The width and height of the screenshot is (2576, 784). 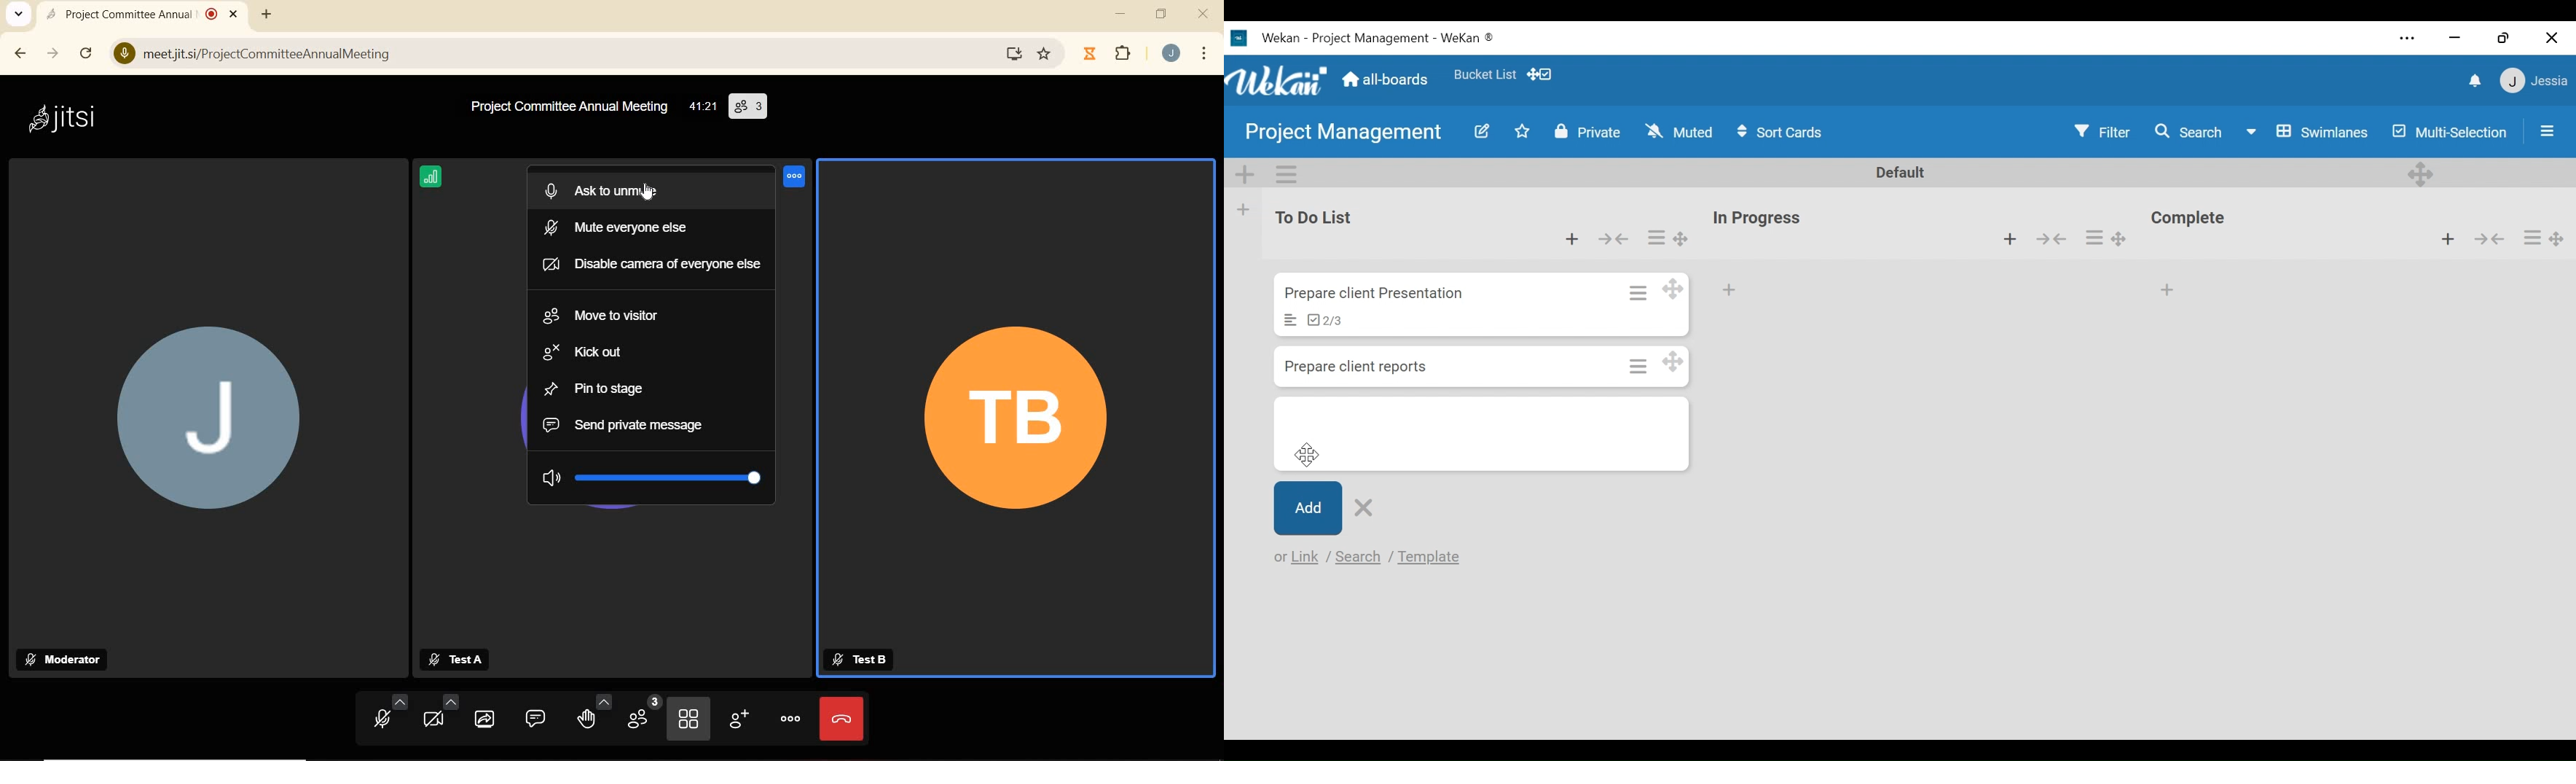 I want to click on Card actions, so click(x=1637, y=291).